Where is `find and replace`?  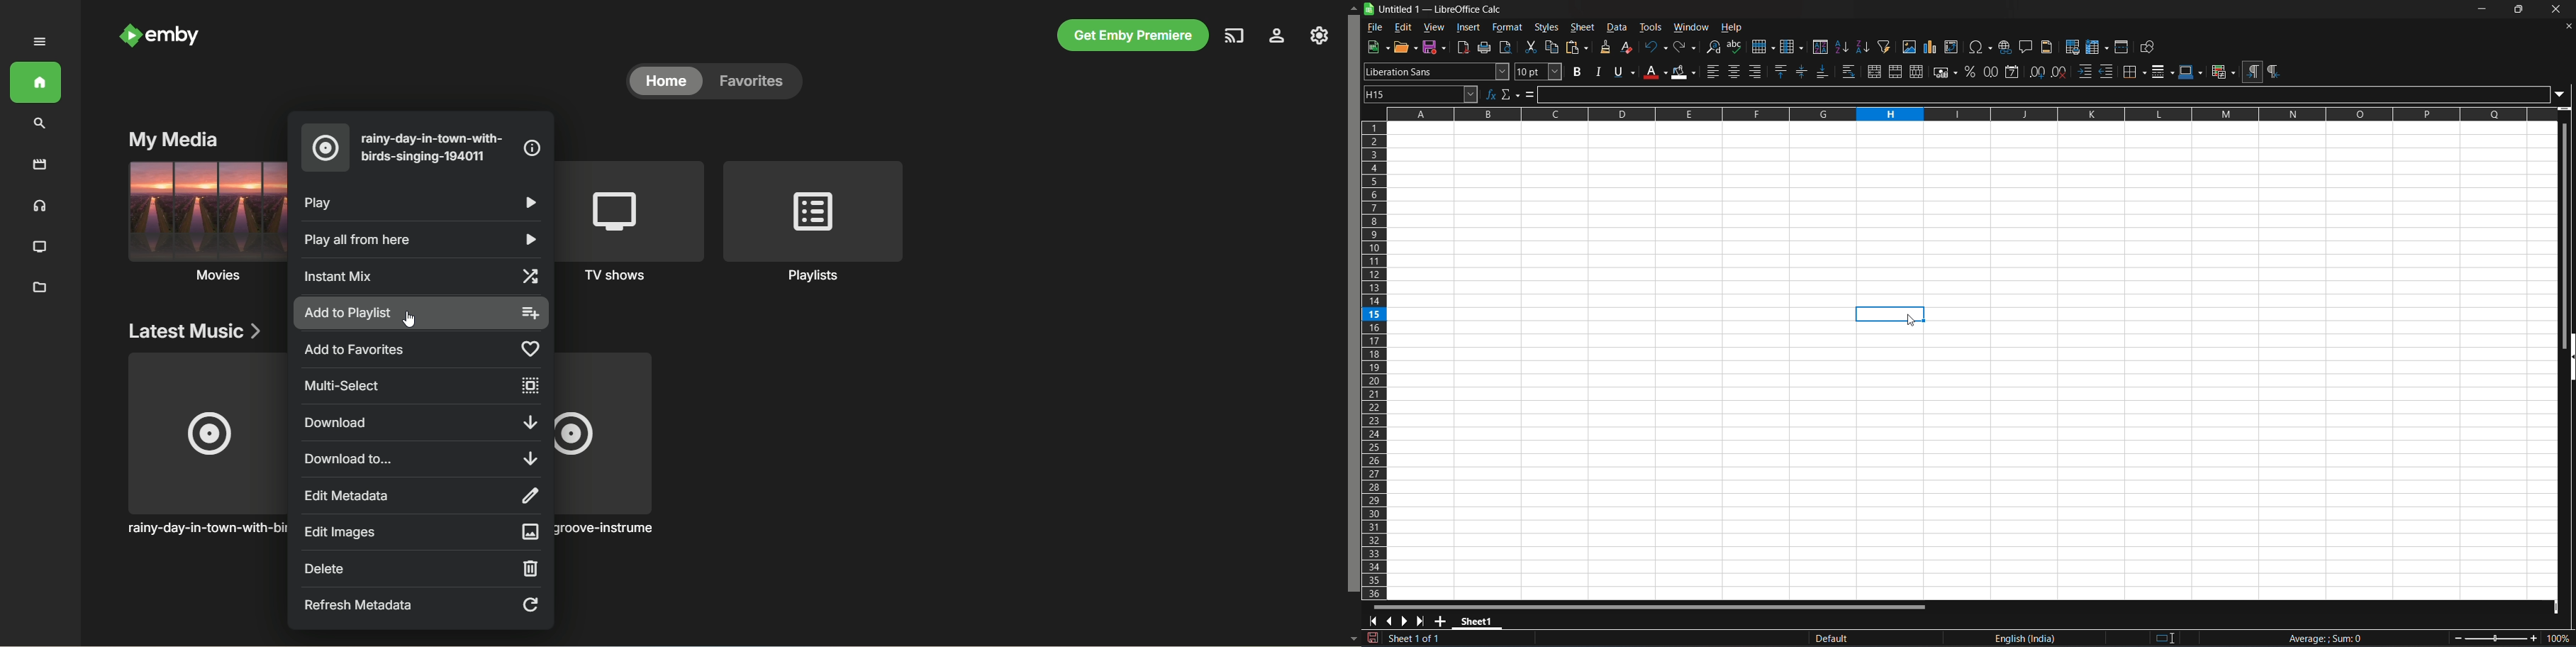 find and replace is located at coordinates (1714, 47).